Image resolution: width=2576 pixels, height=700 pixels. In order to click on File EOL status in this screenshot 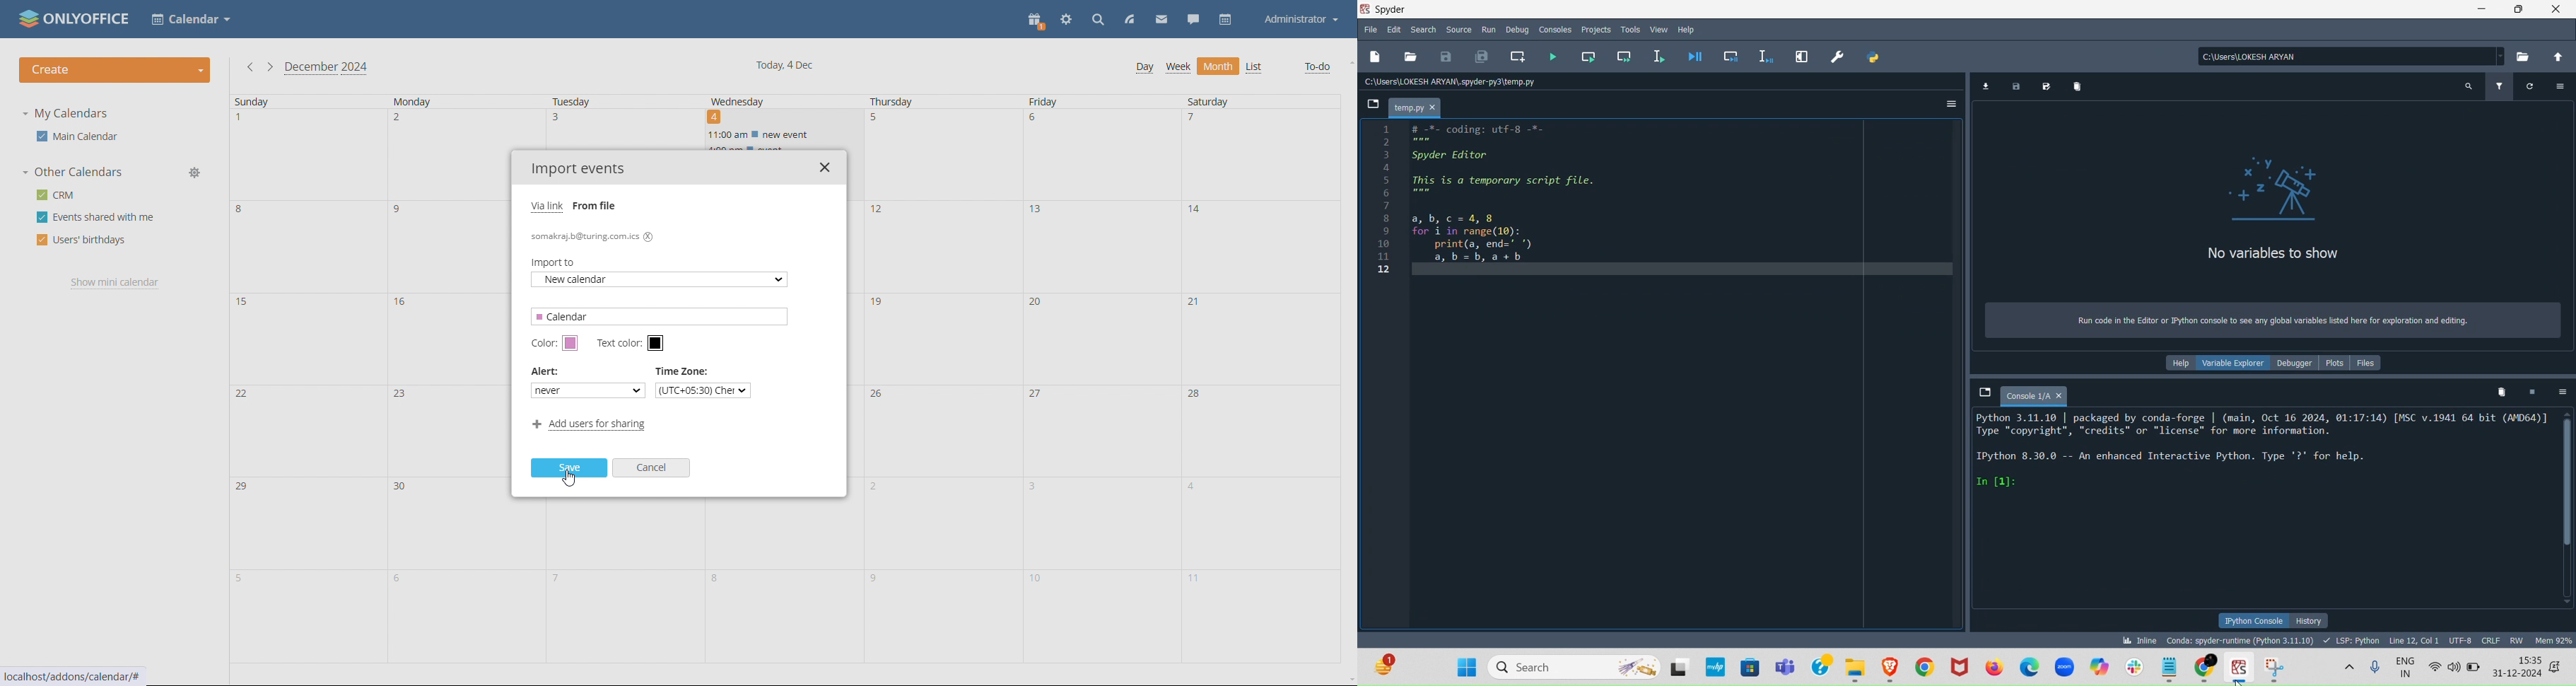, I will do `click(2493, 641)`.